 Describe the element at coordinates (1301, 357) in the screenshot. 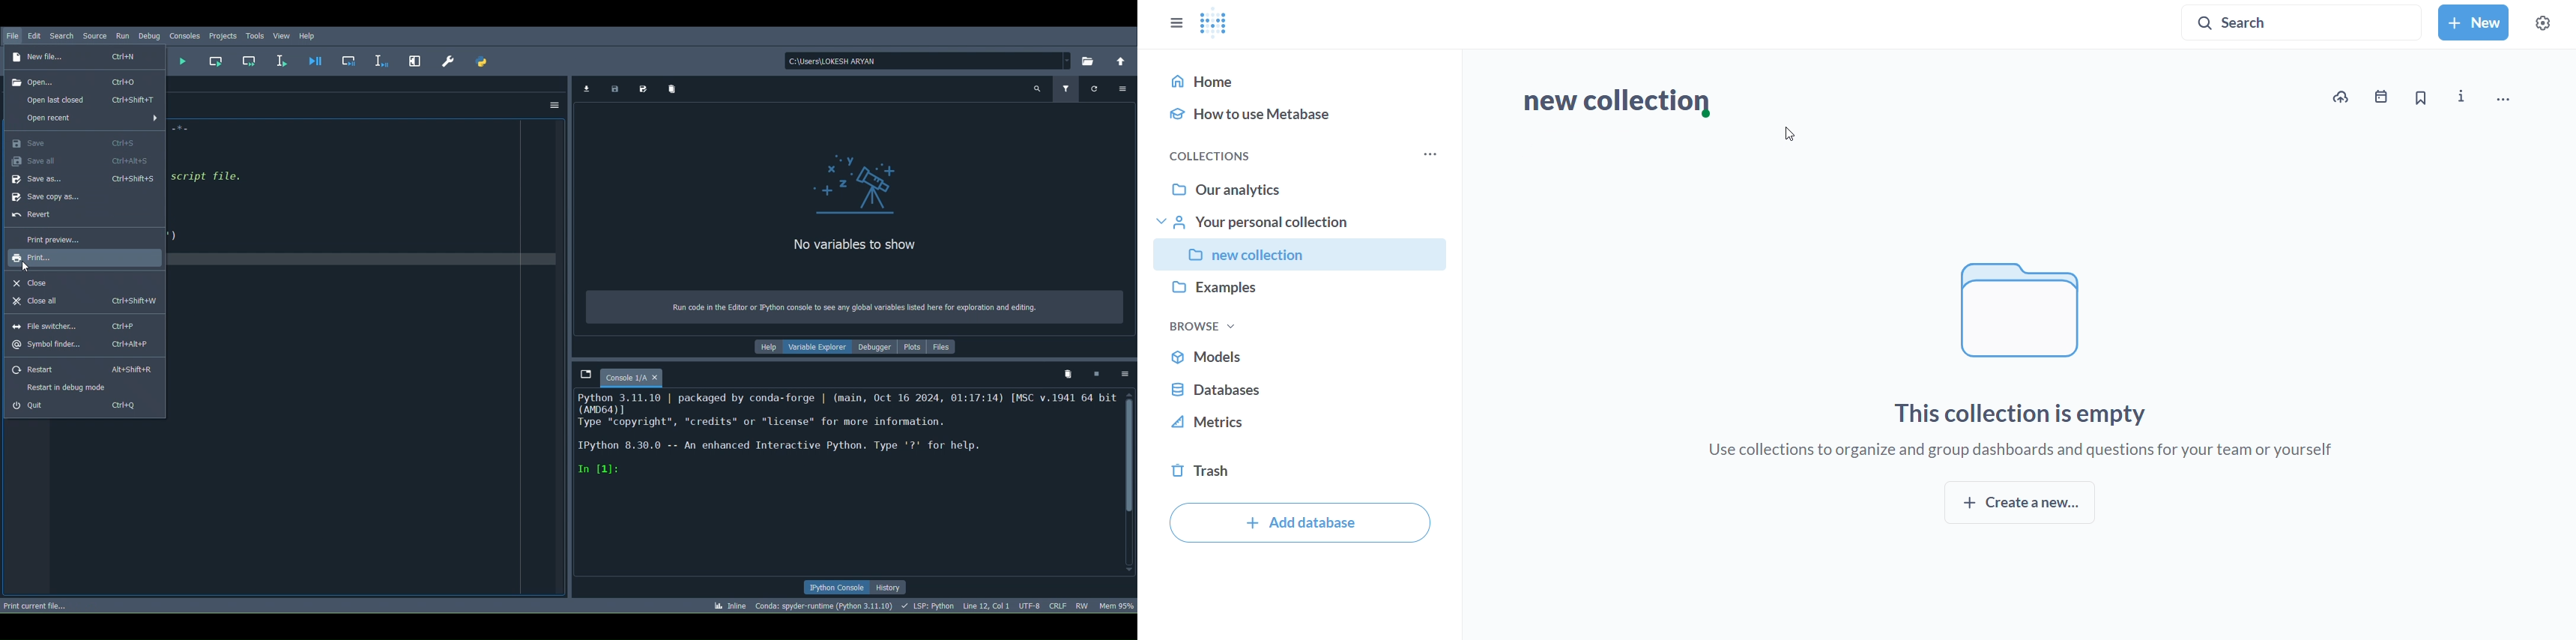

I see `models` at that location.